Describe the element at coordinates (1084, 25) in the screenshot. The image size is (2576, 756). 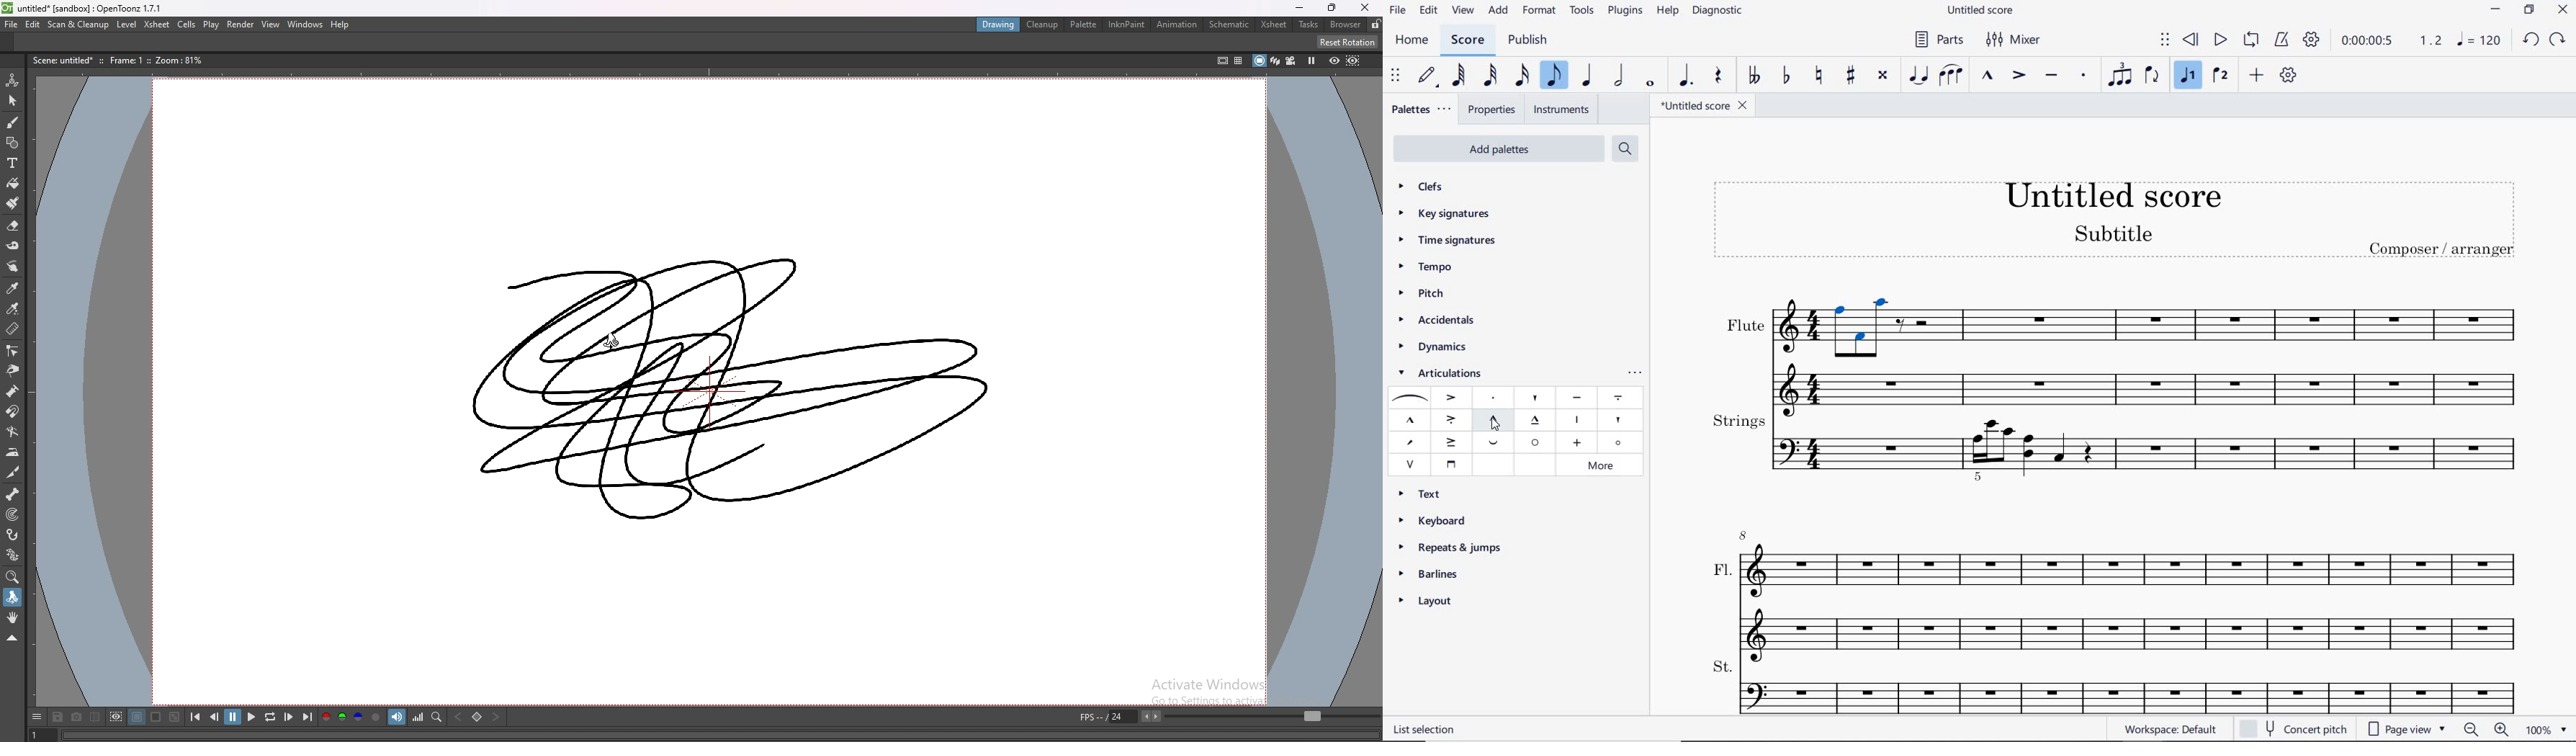
I see `palette` at that location.